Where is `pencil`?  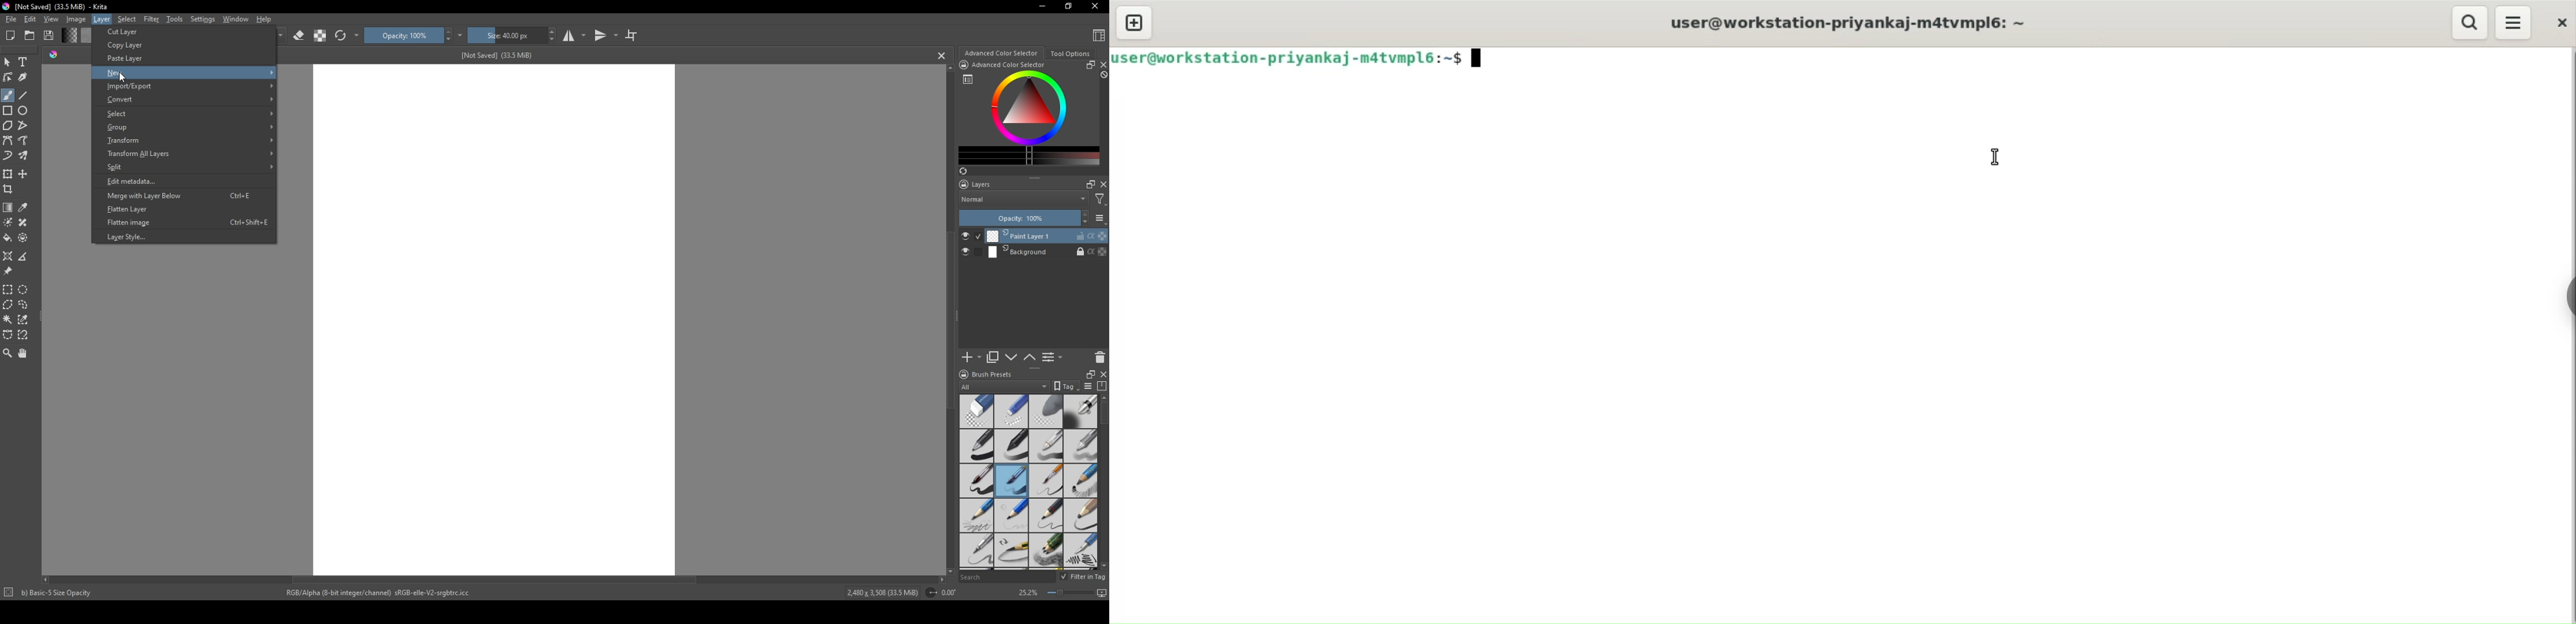
pencil is located at coordinates (1046, 515).